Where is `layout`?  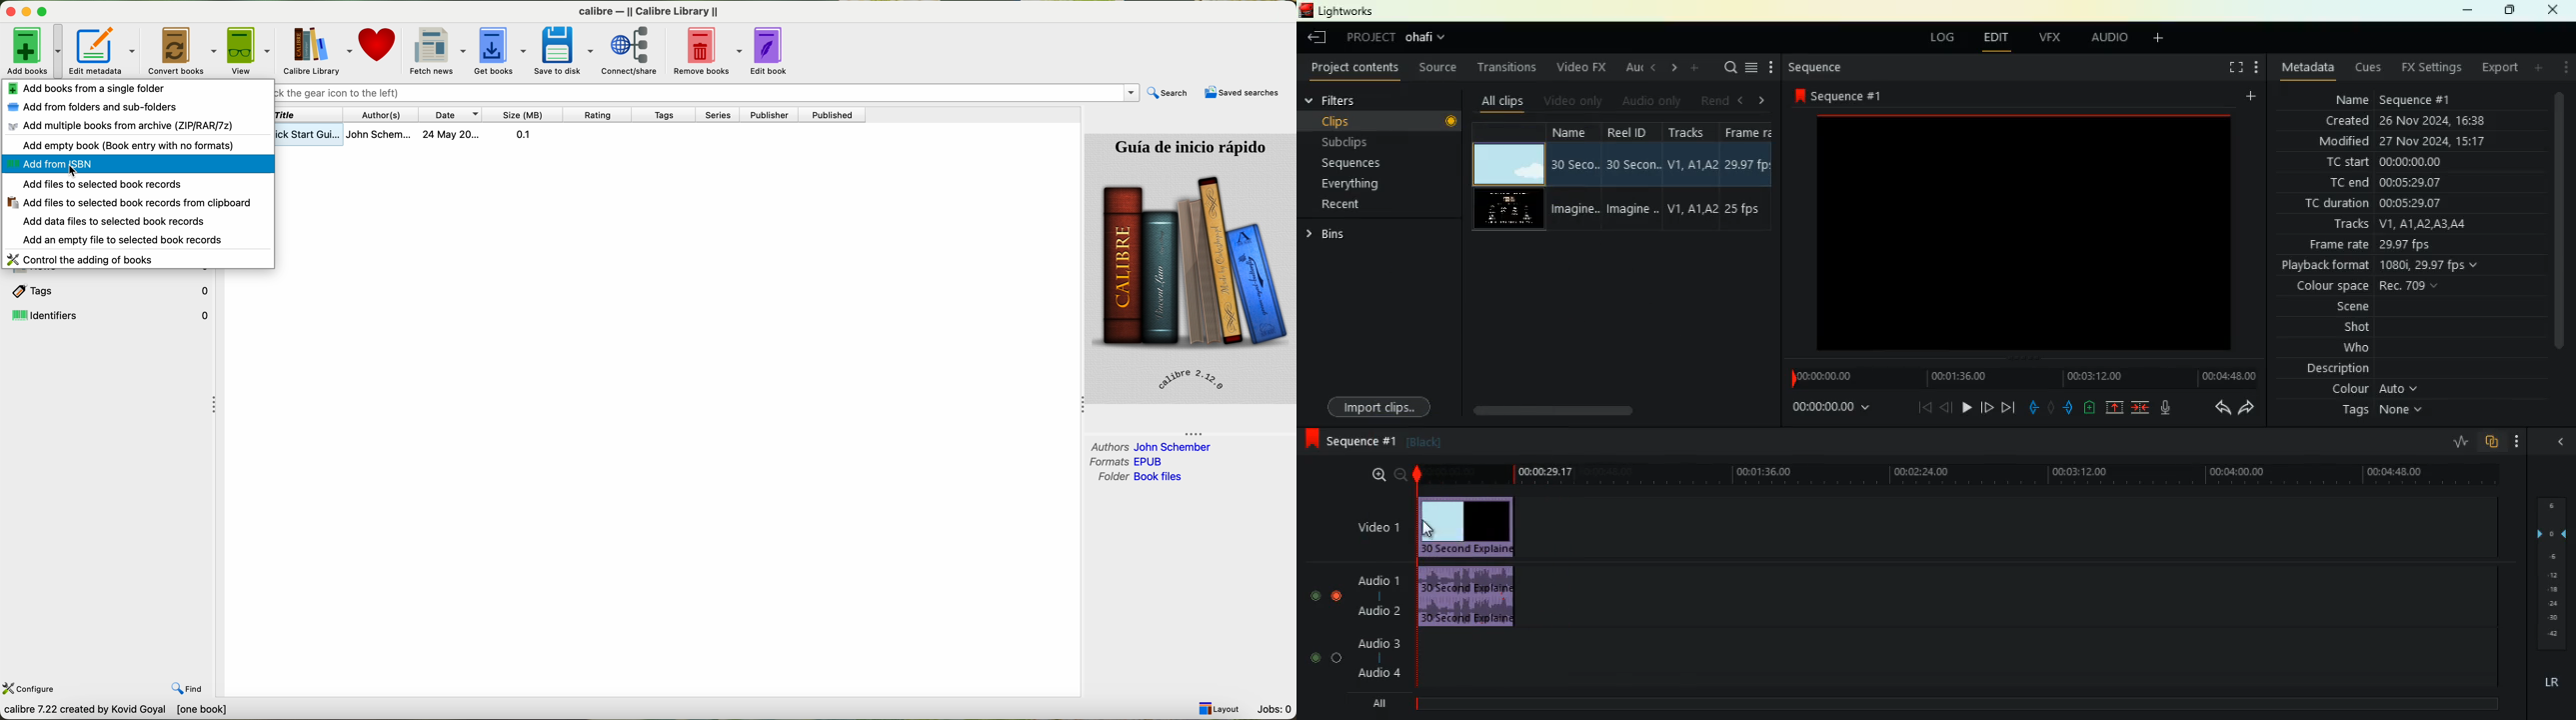
layout is located at coordinates (1220, 708).